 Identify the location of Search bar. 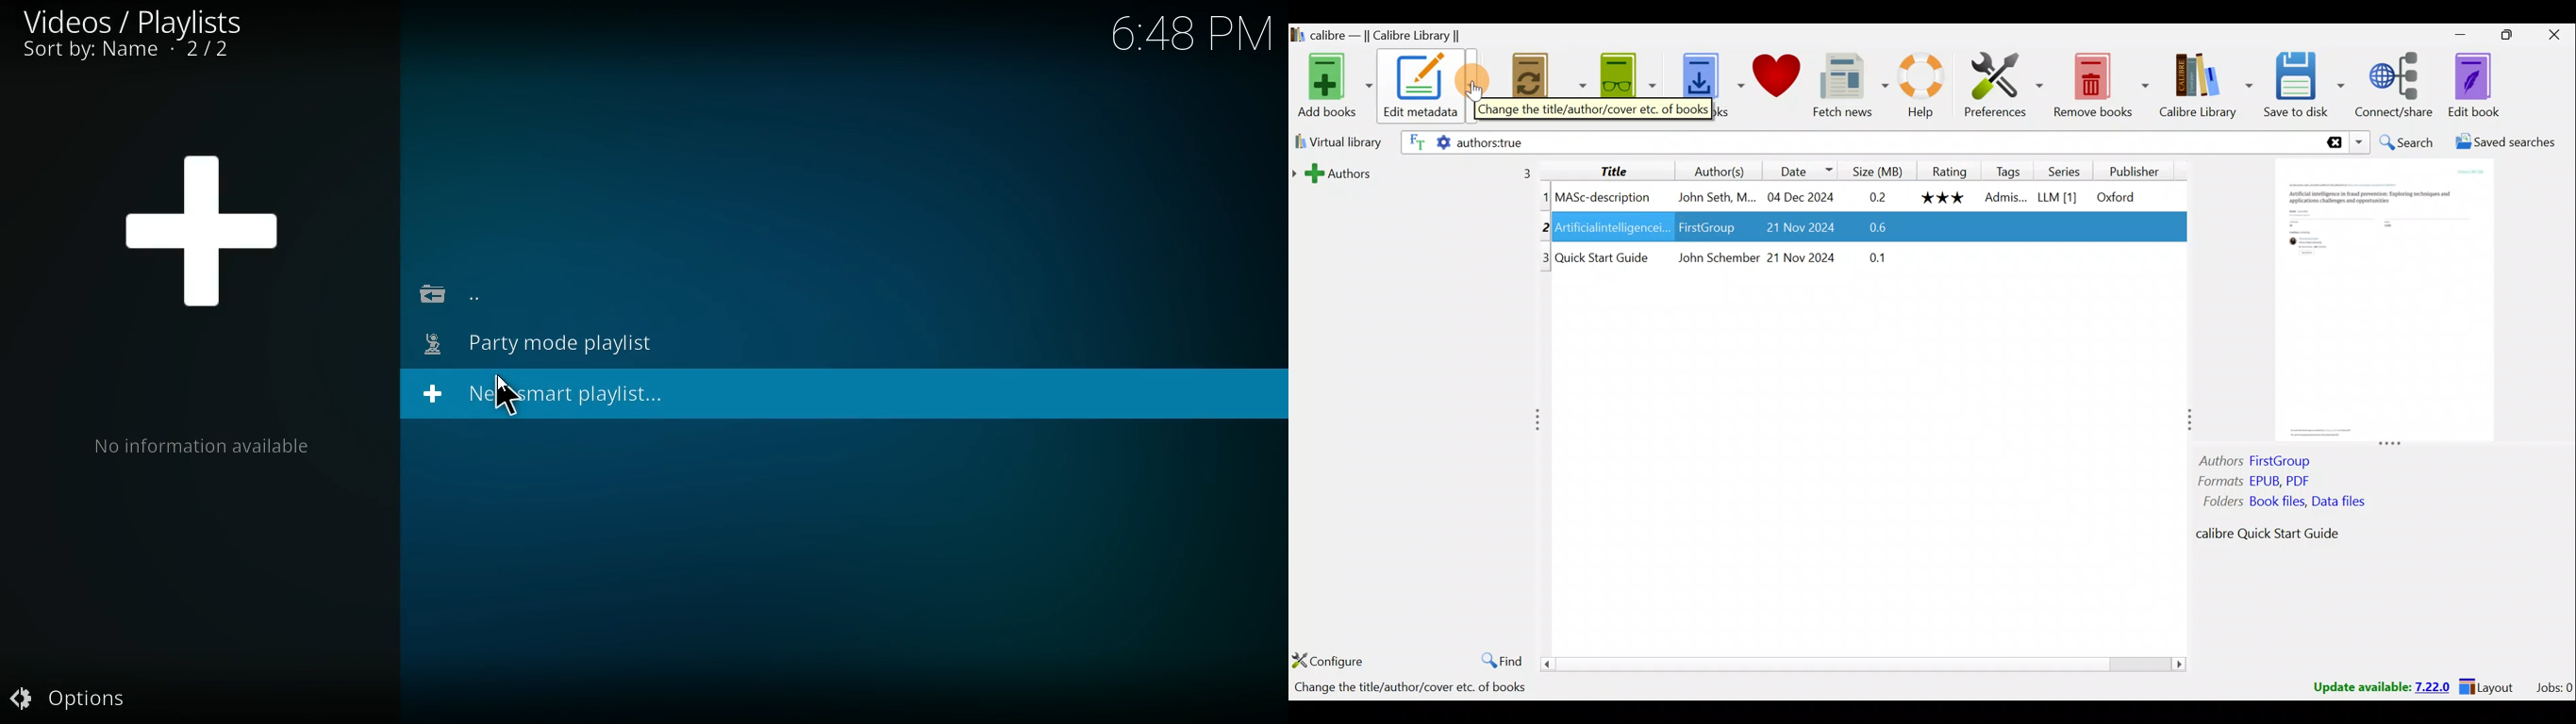
(1890, 141).